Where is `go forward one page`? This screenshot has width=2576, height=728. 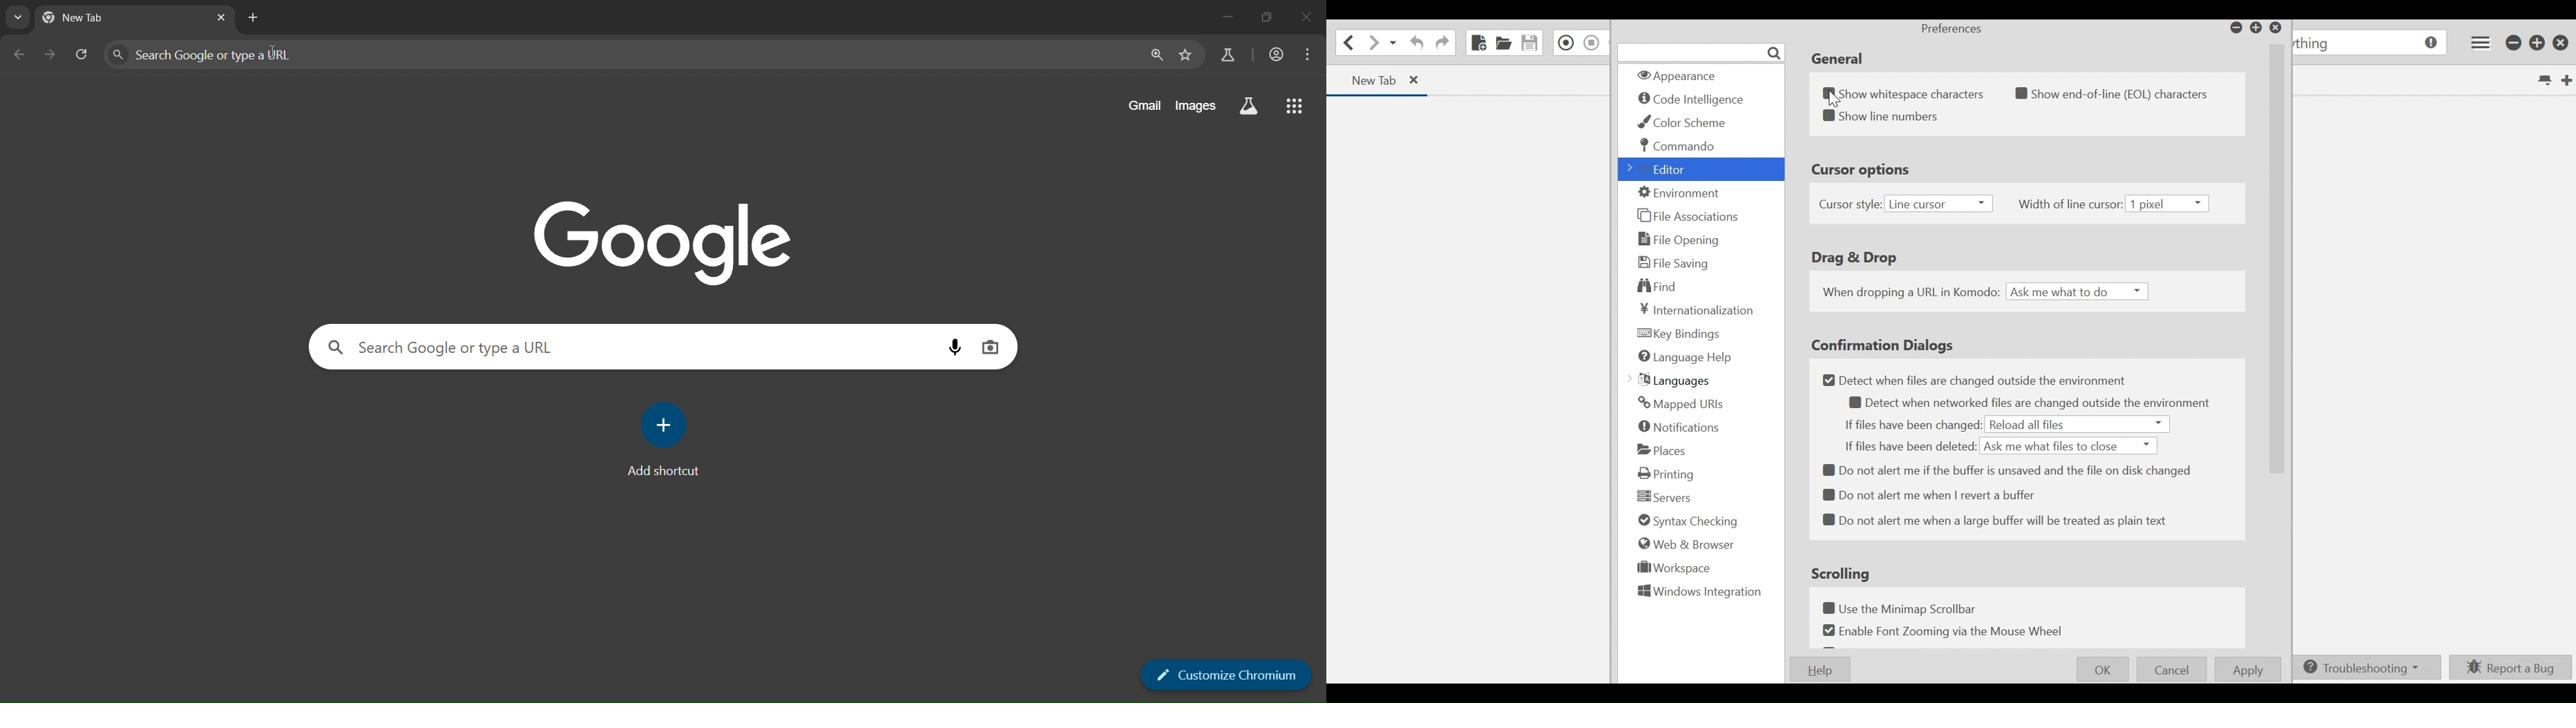
go forward one page is located at coordinates (46, 53).